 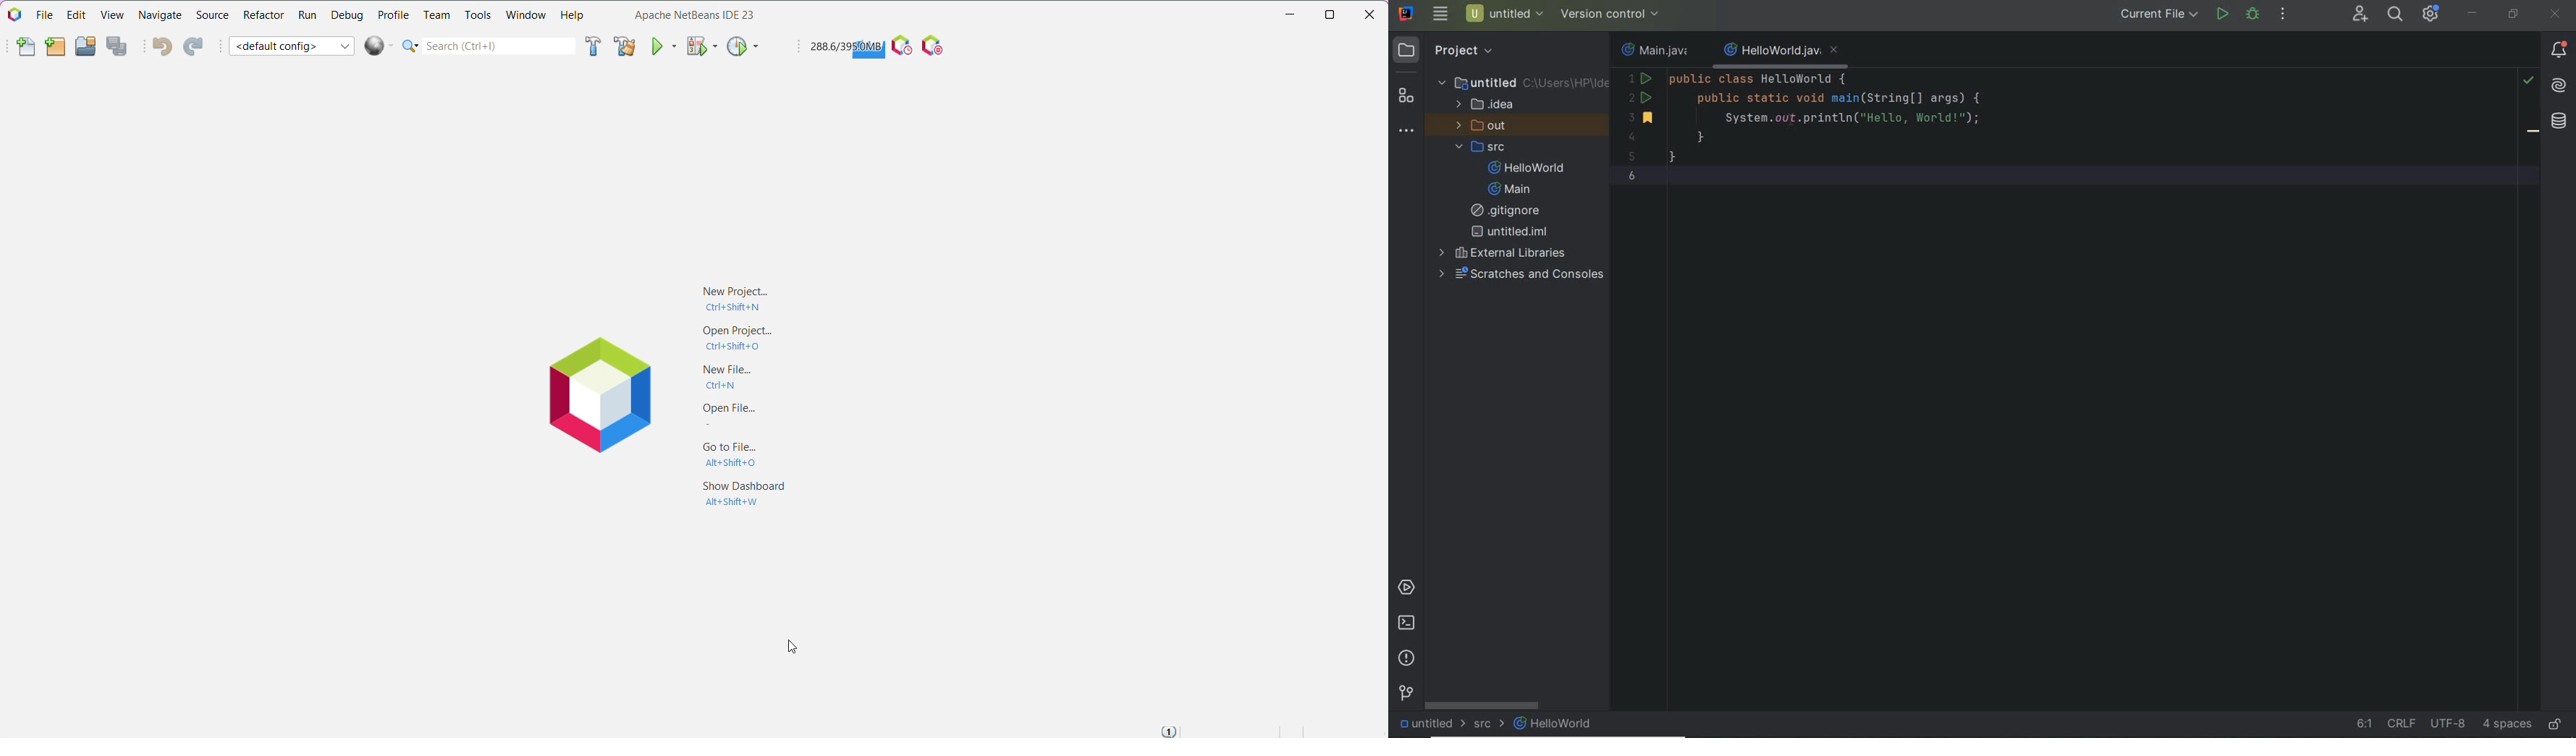 I want to click on .gitignore, so click(x=1511, y=211).